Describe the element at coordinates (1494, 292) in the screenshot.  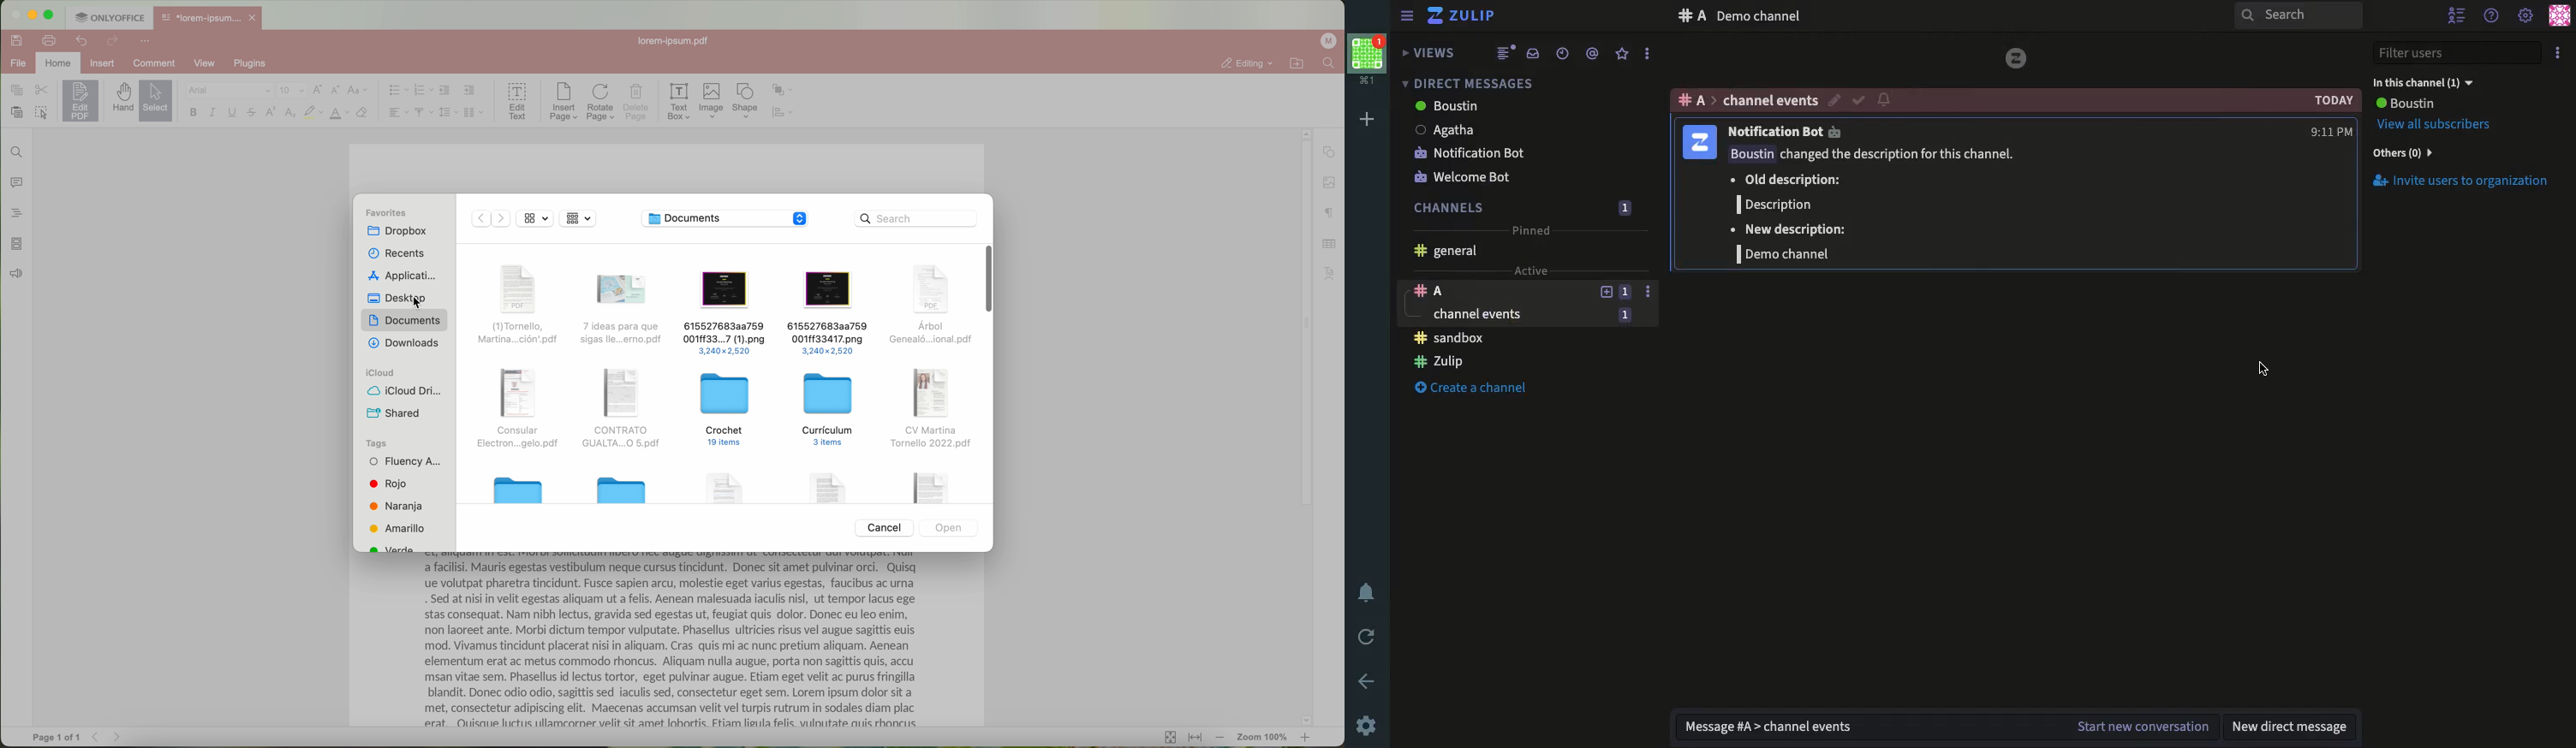
I see `A` at that location.